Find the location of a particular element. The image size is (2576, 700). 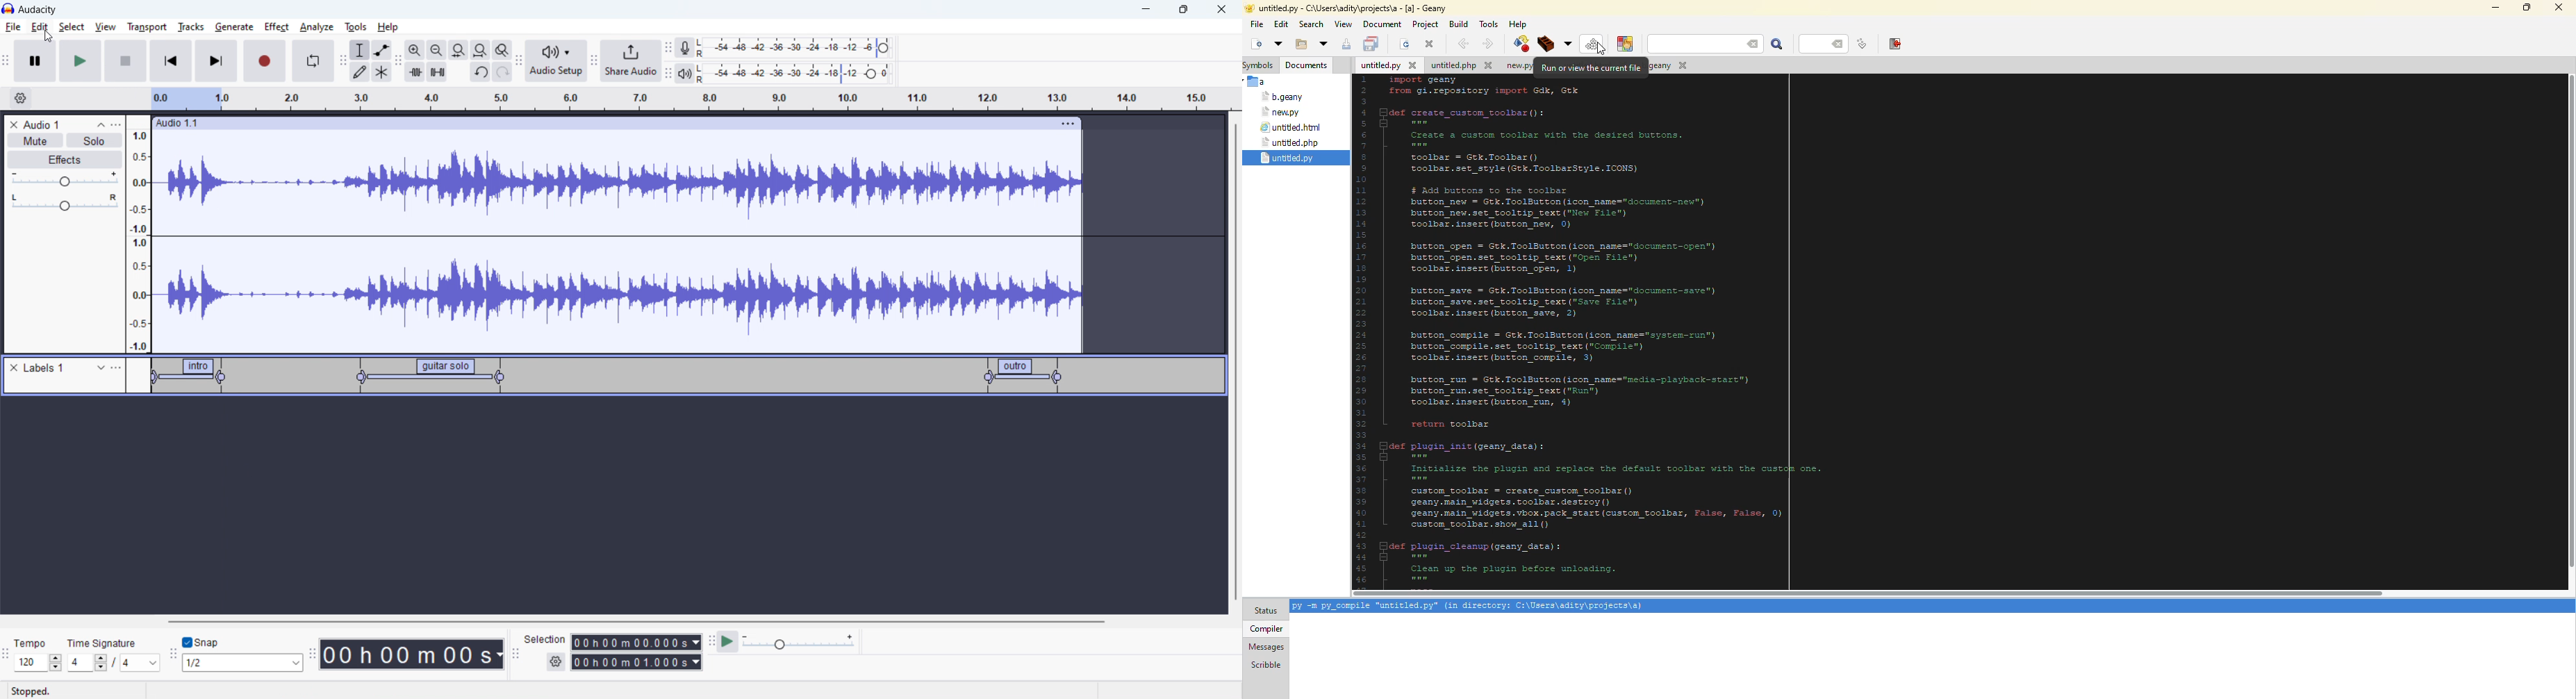

tools toolbar is located at coordinates (343, 61).